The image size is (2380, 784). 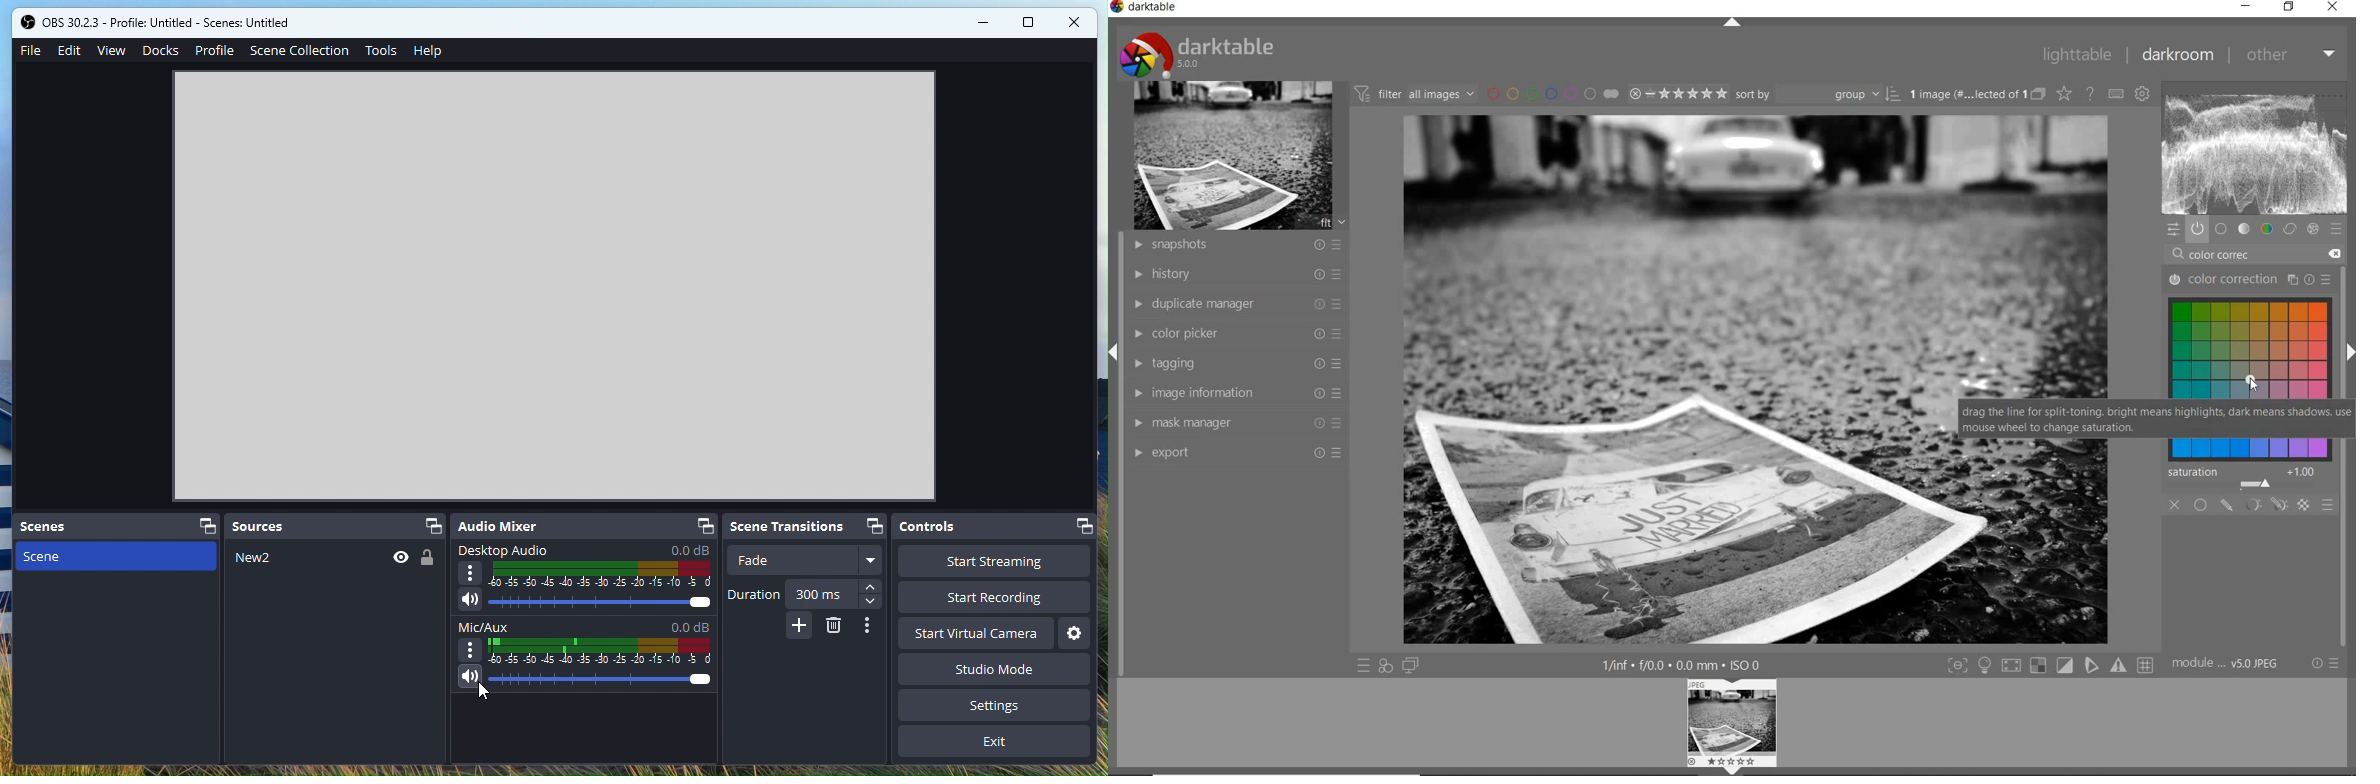 What do you see at coordinates (118, 528) in the screenshot?
I see `Scenes` at bounding box center [118, 528].